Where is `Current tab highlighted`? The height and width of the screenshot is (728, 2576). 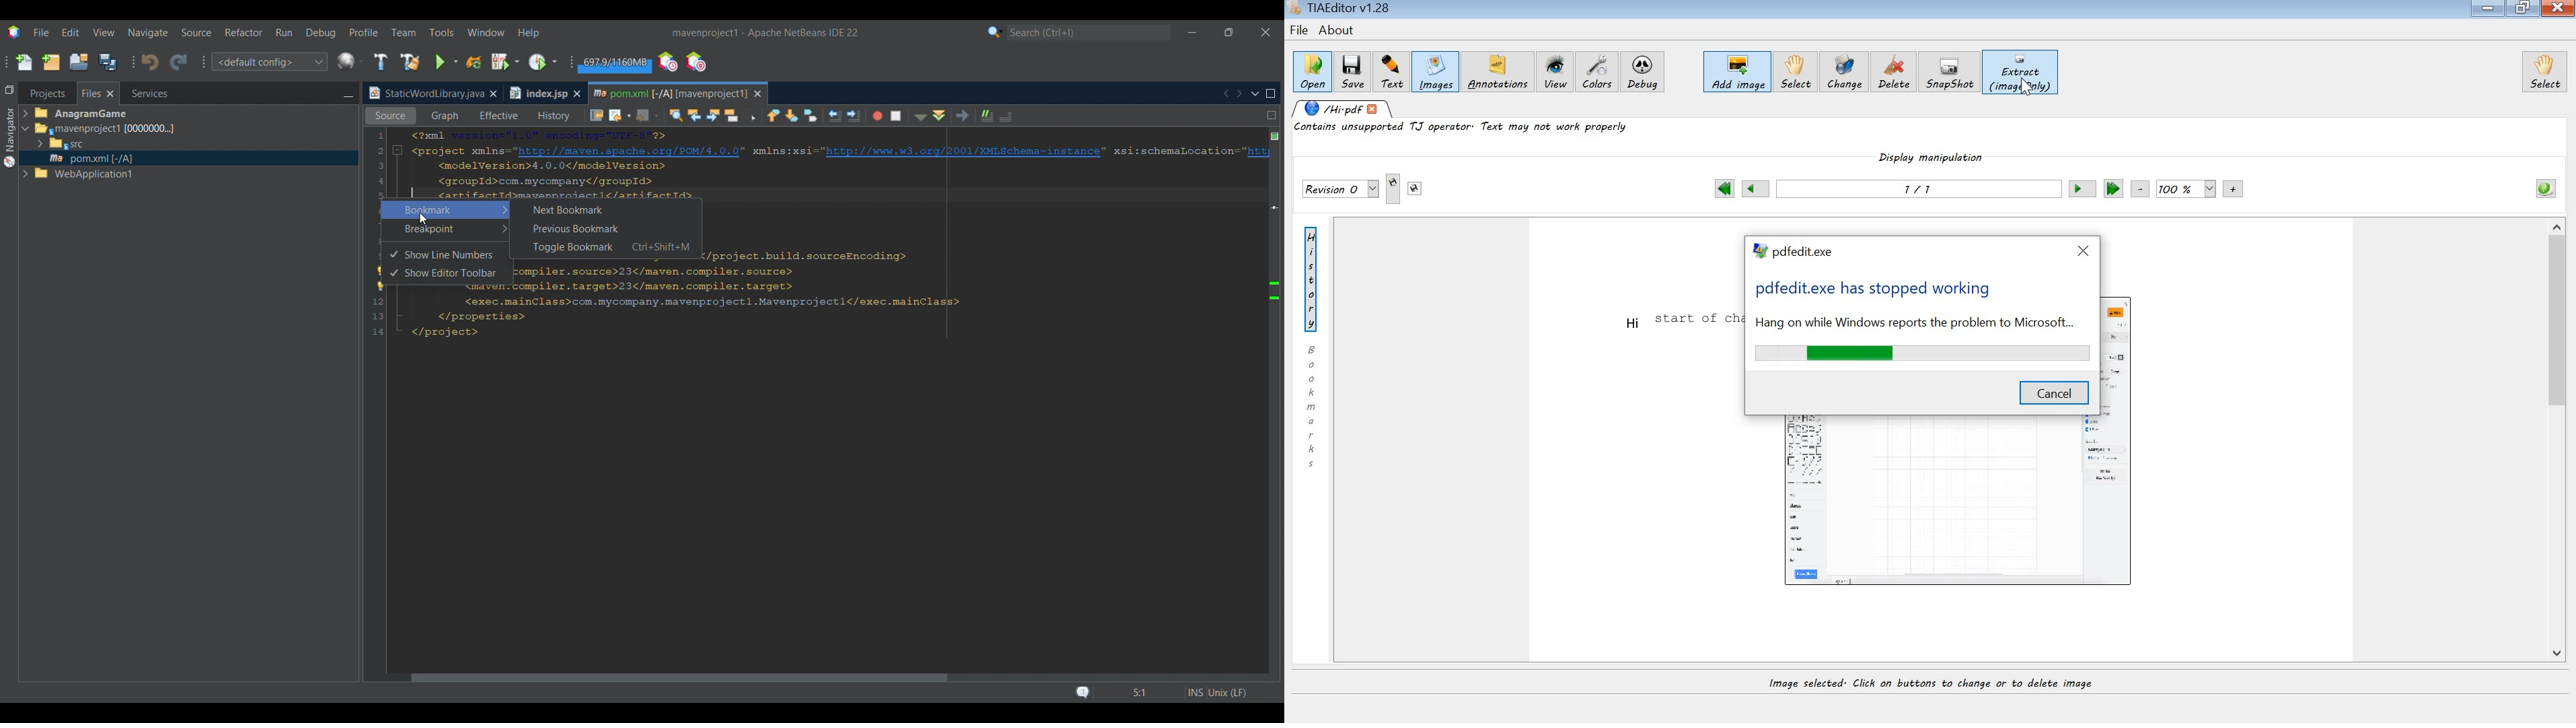
Current tab highlighted is located at coordinates (425, 94).